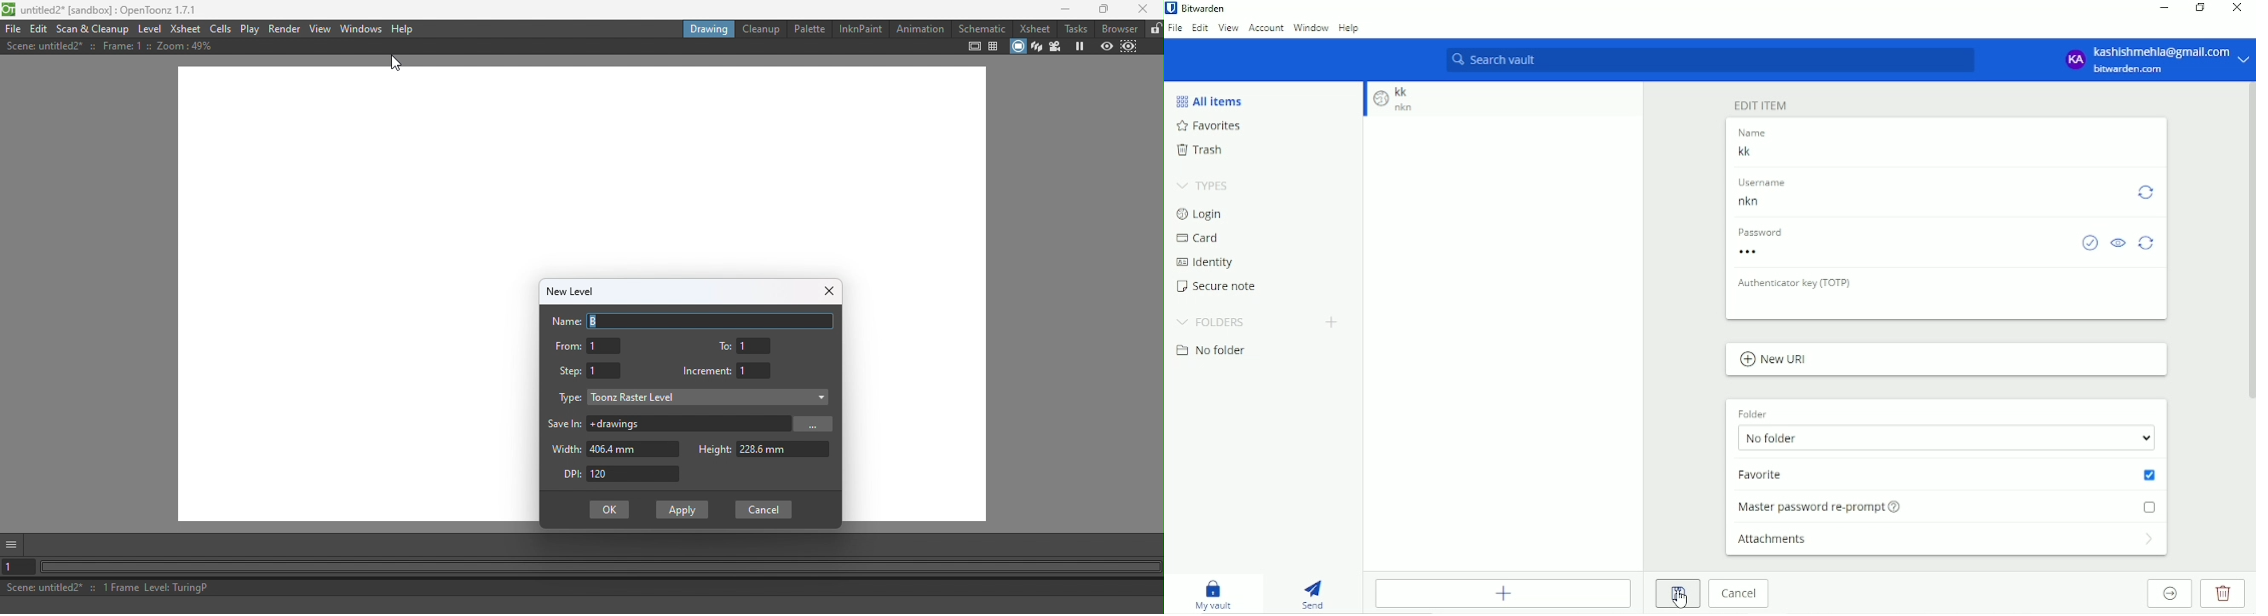 Image resolution: width=2268 pixels, height=616 pixels. I want to click on Status bar, so click(585, 589).